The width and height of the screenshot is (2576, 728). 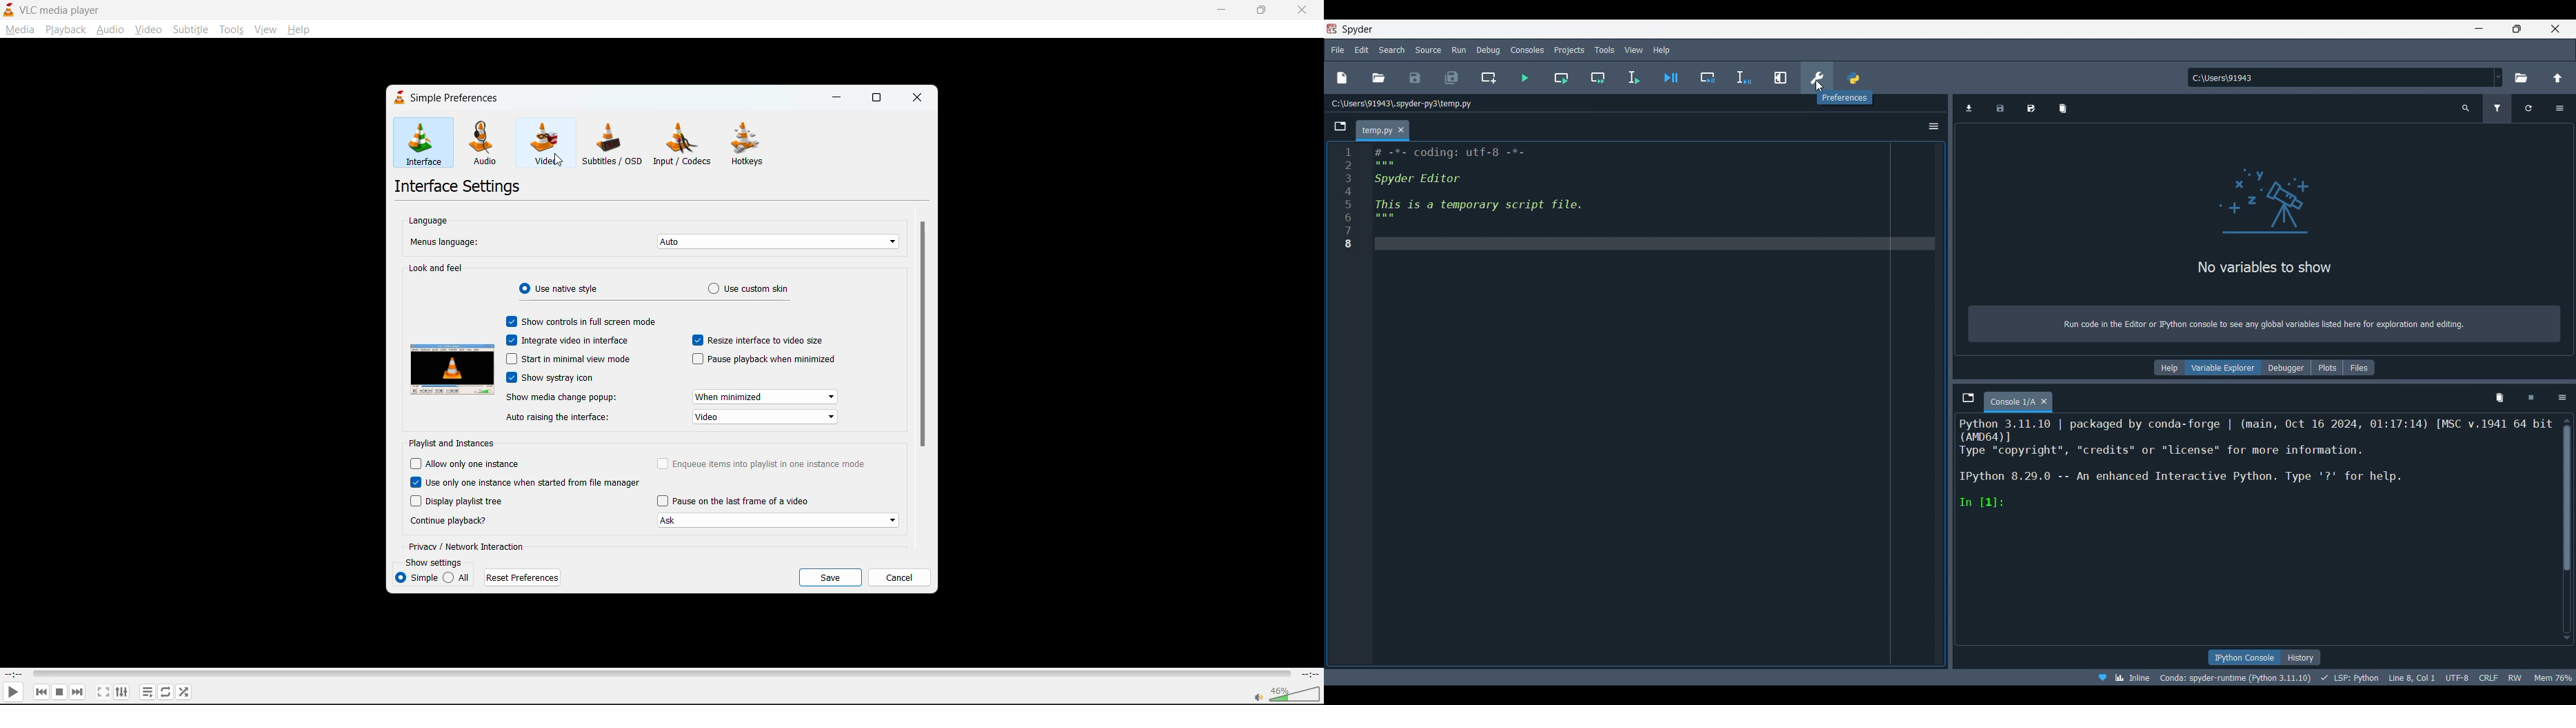 I want to click on Browse tabs, so click(x=1340, y=127).